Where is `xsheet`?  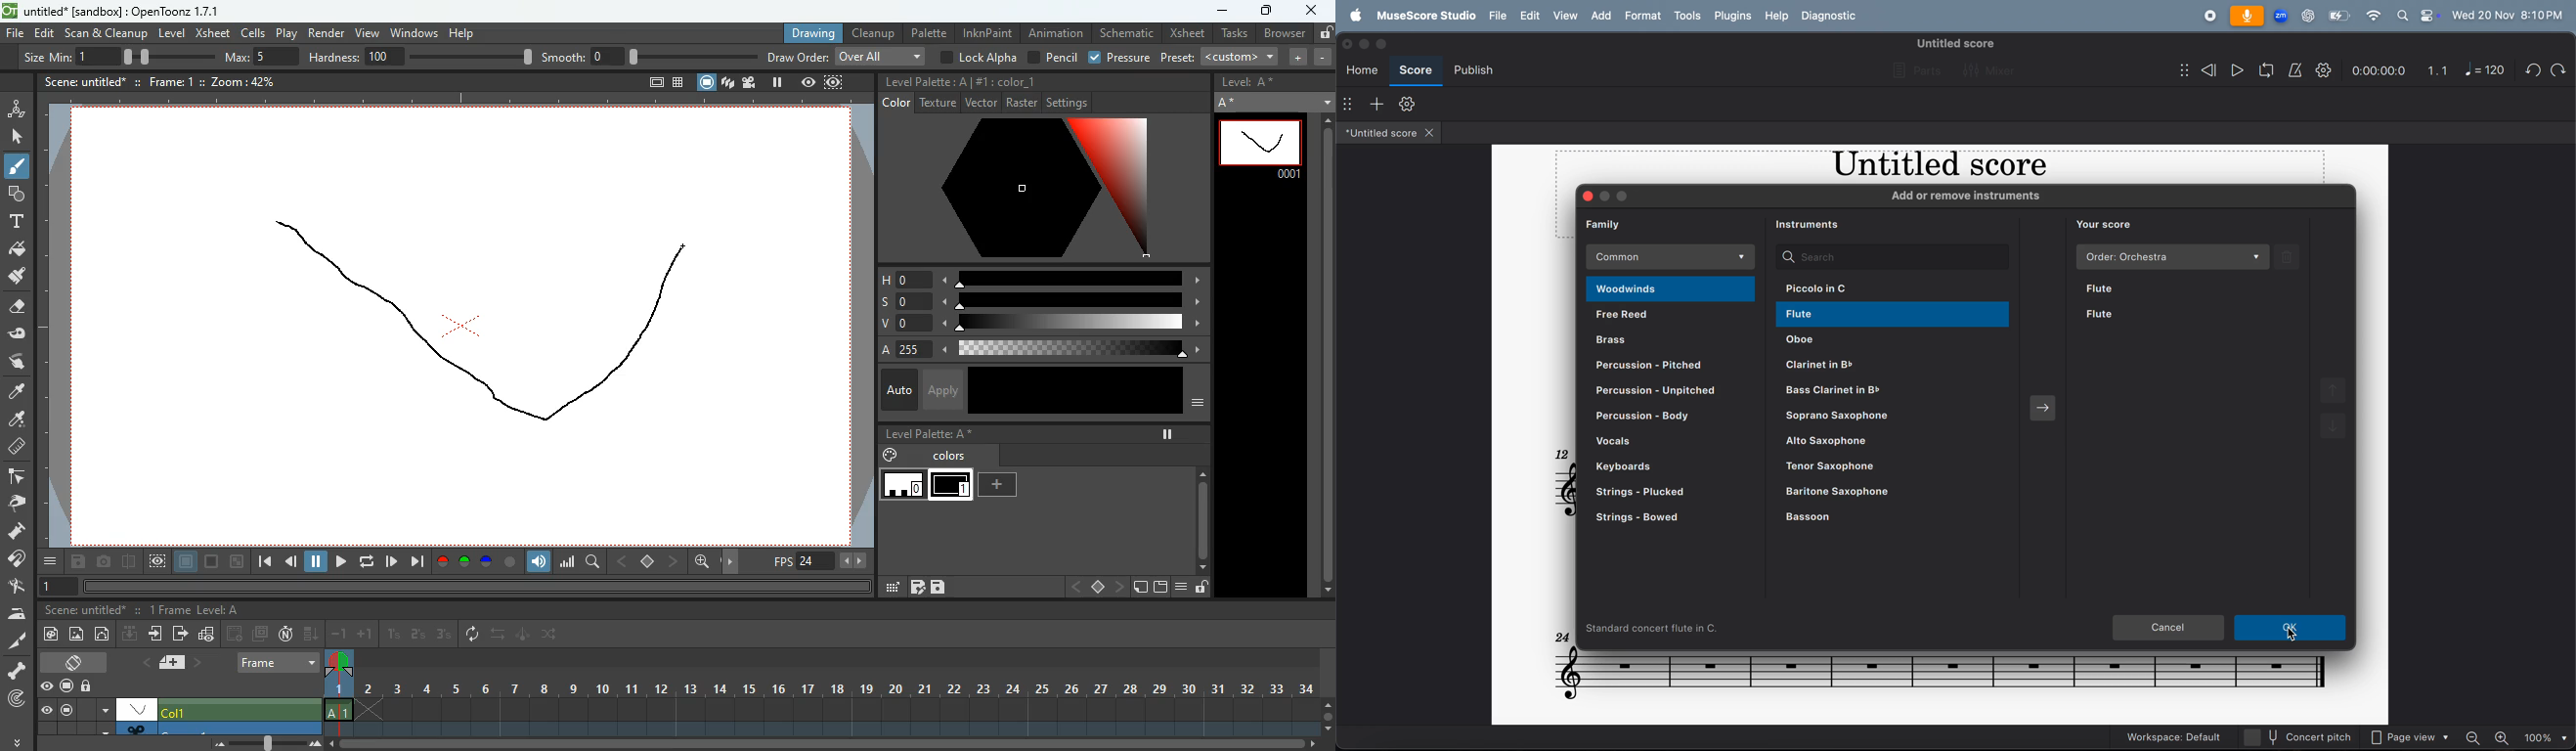
xsheet is located at coordinates (212, 32).